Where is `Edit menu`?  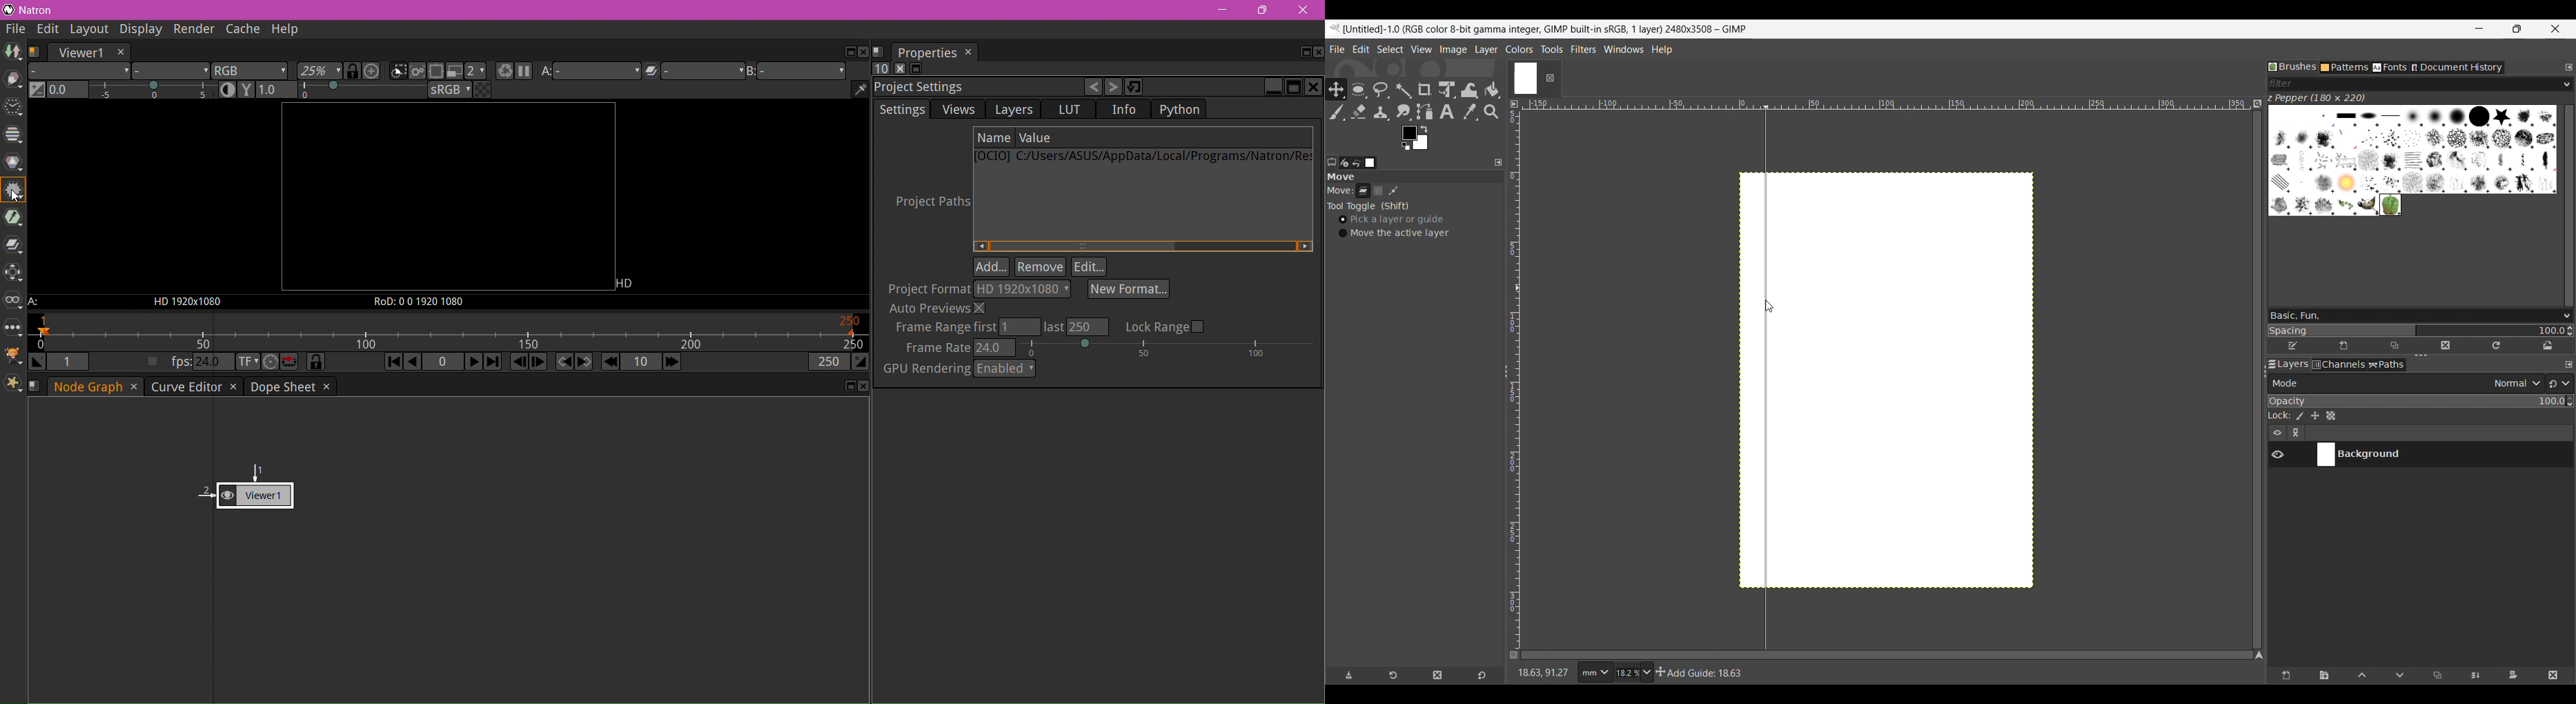 Edit menu is located at coordinates (1361, 49).